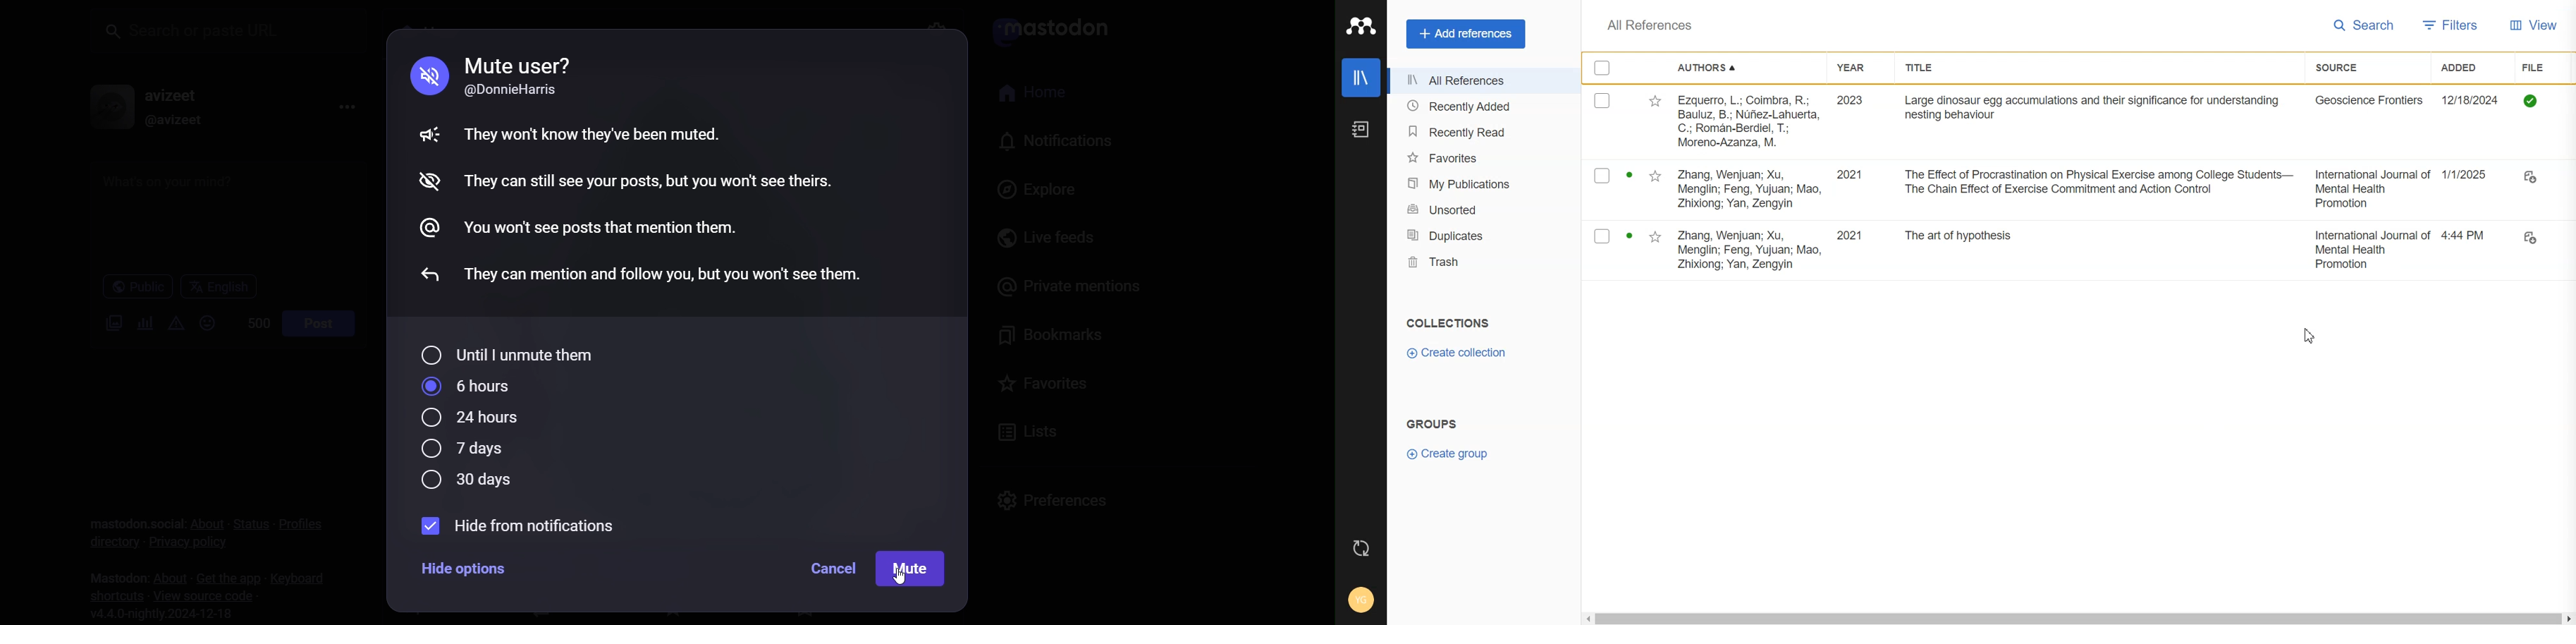 This screenshot has height=644, width=2576. Describe the element at coordinates (1712, 69) in the screenshot. I see `Authors` at that location.